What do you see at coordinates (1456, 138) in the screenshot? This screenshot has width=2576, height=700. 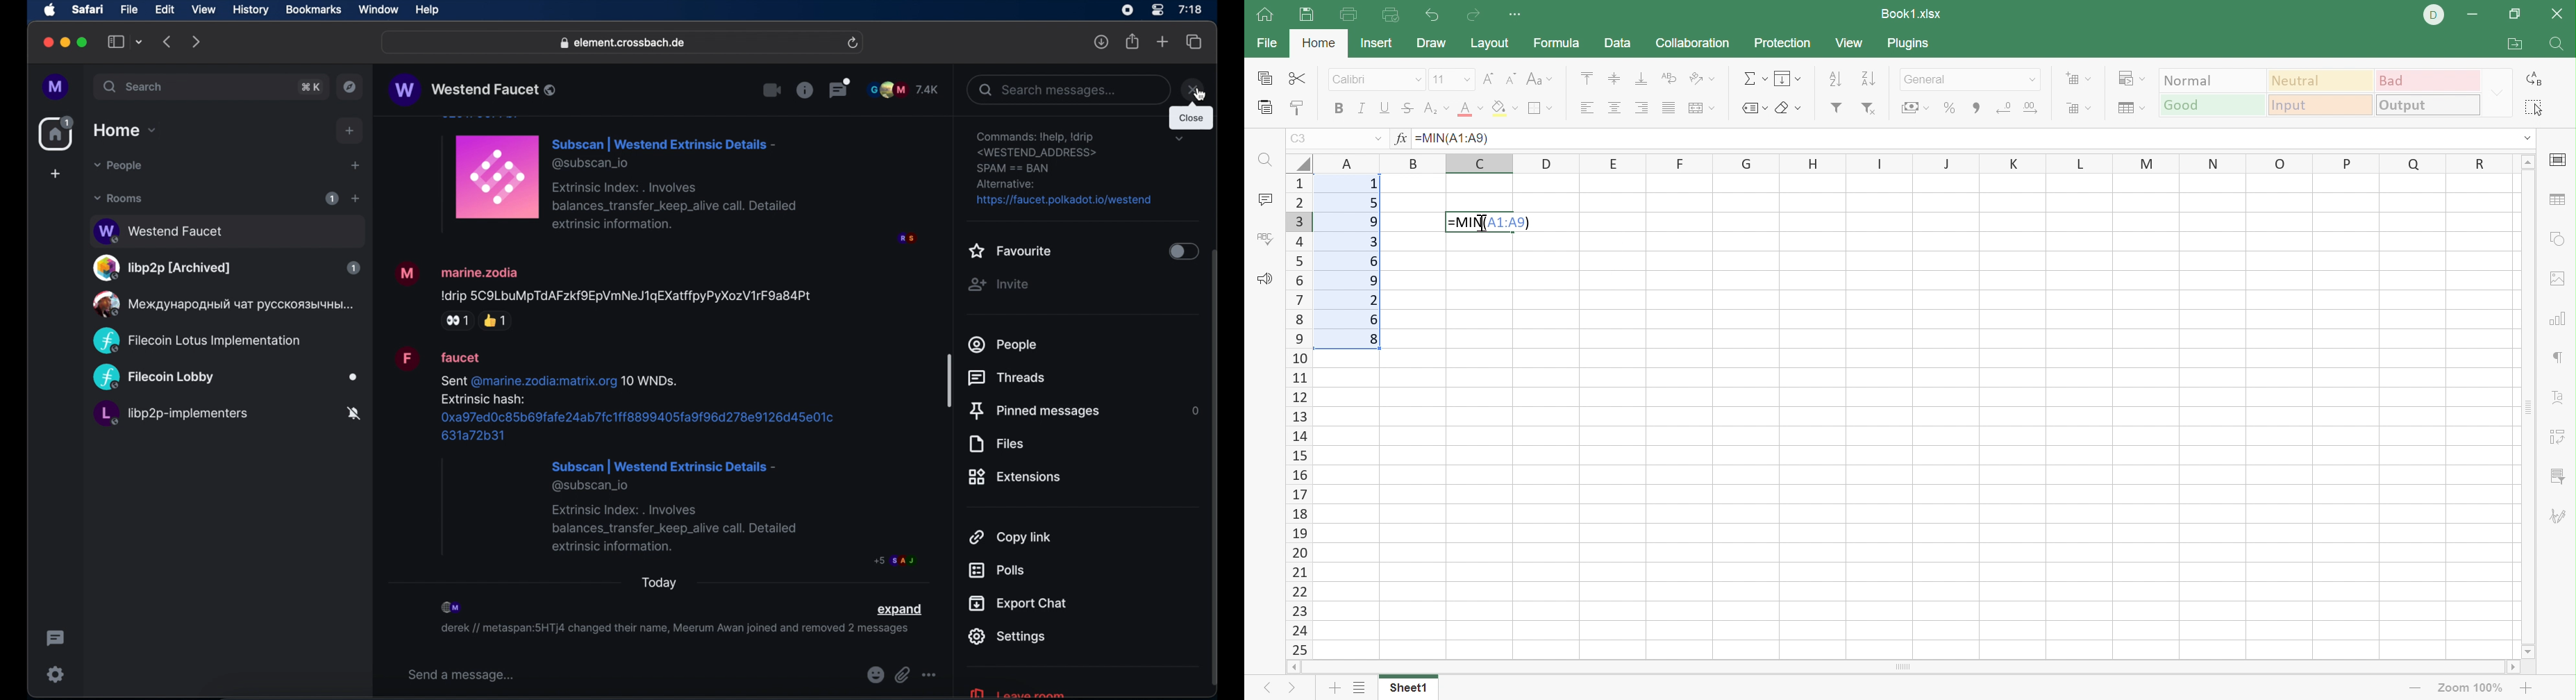 I see `=MIN(A1:A9)` at bounding box center [1456, 138].